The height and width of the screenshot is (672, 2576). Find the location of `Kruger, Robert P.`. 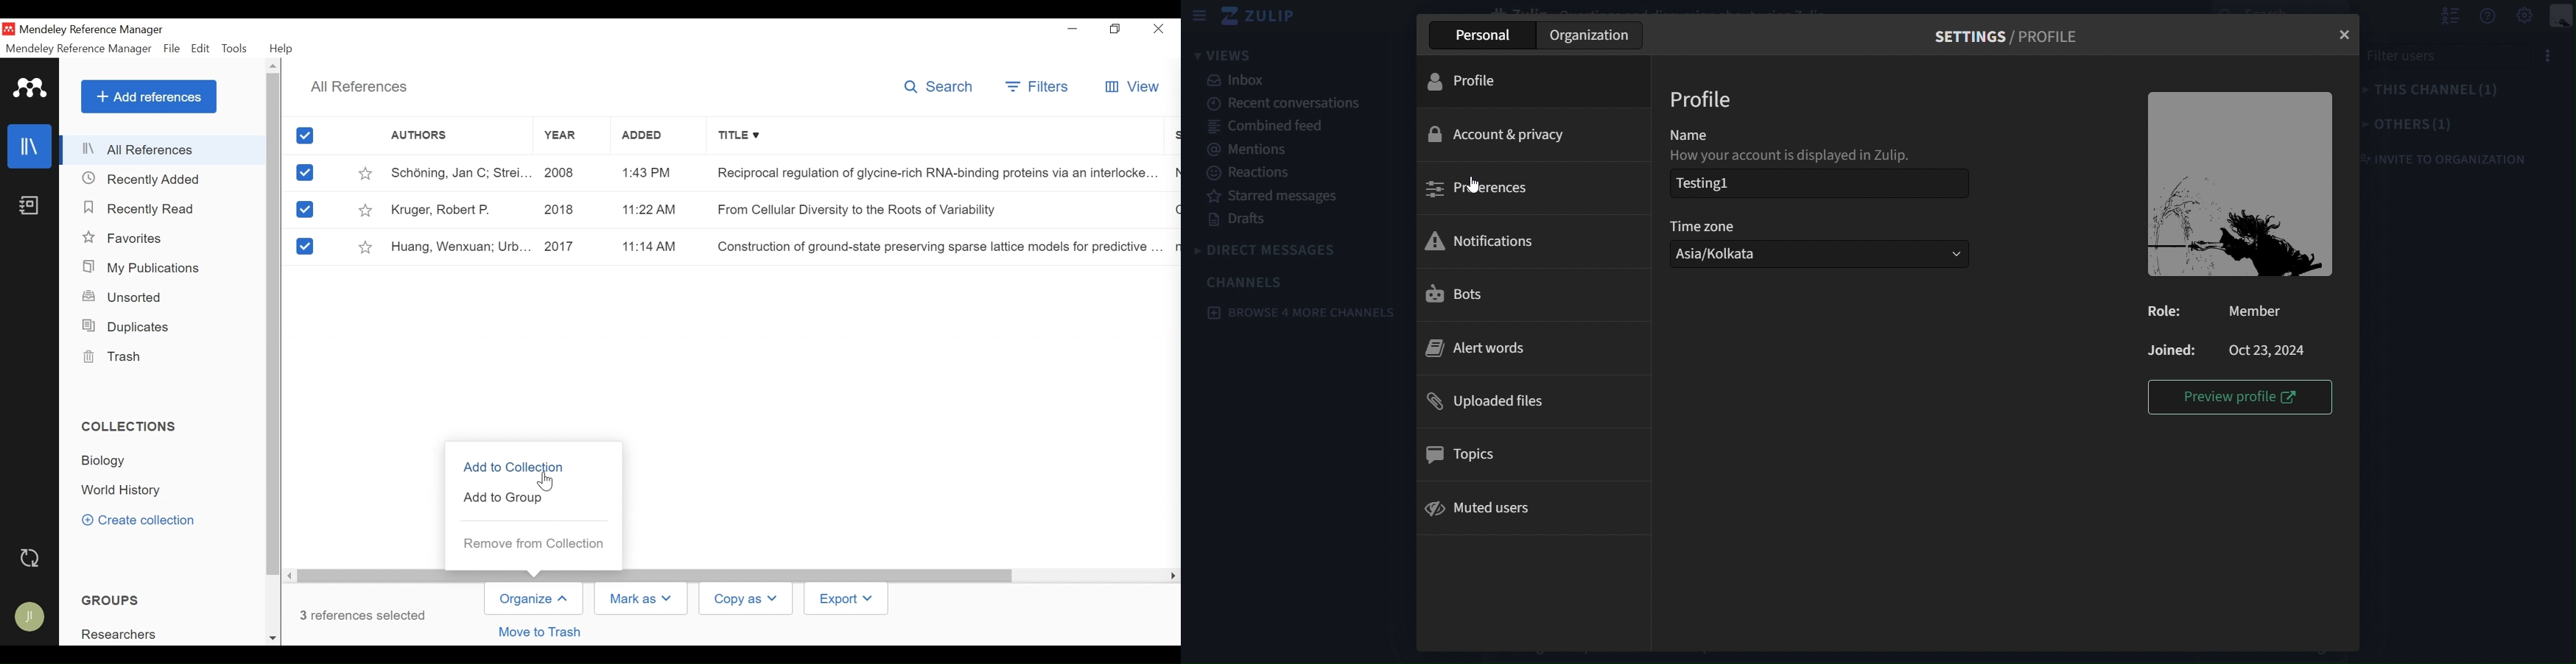

Kruger, Robert P. is located at coordinates (460, 208).